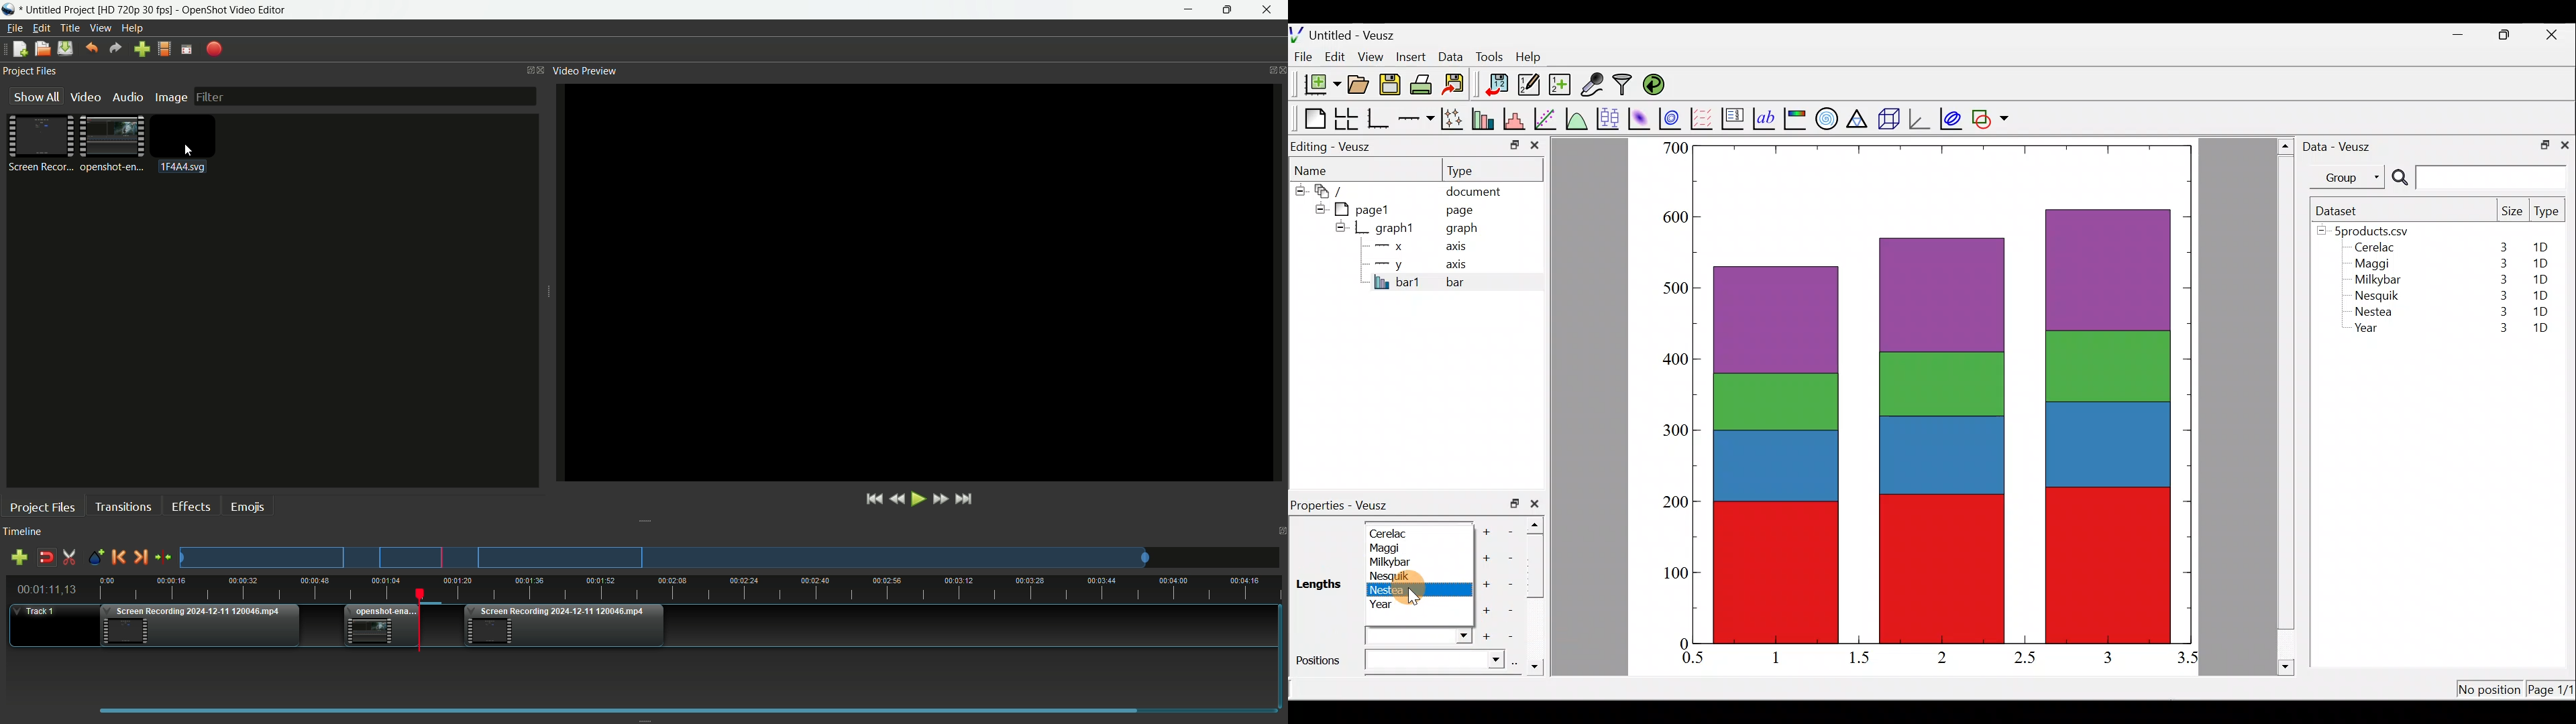 The image size is (2576, 728). What do you see at coordinates (170, 99) in the screenshot?
I see `Image` at bounding box center [170, 99].